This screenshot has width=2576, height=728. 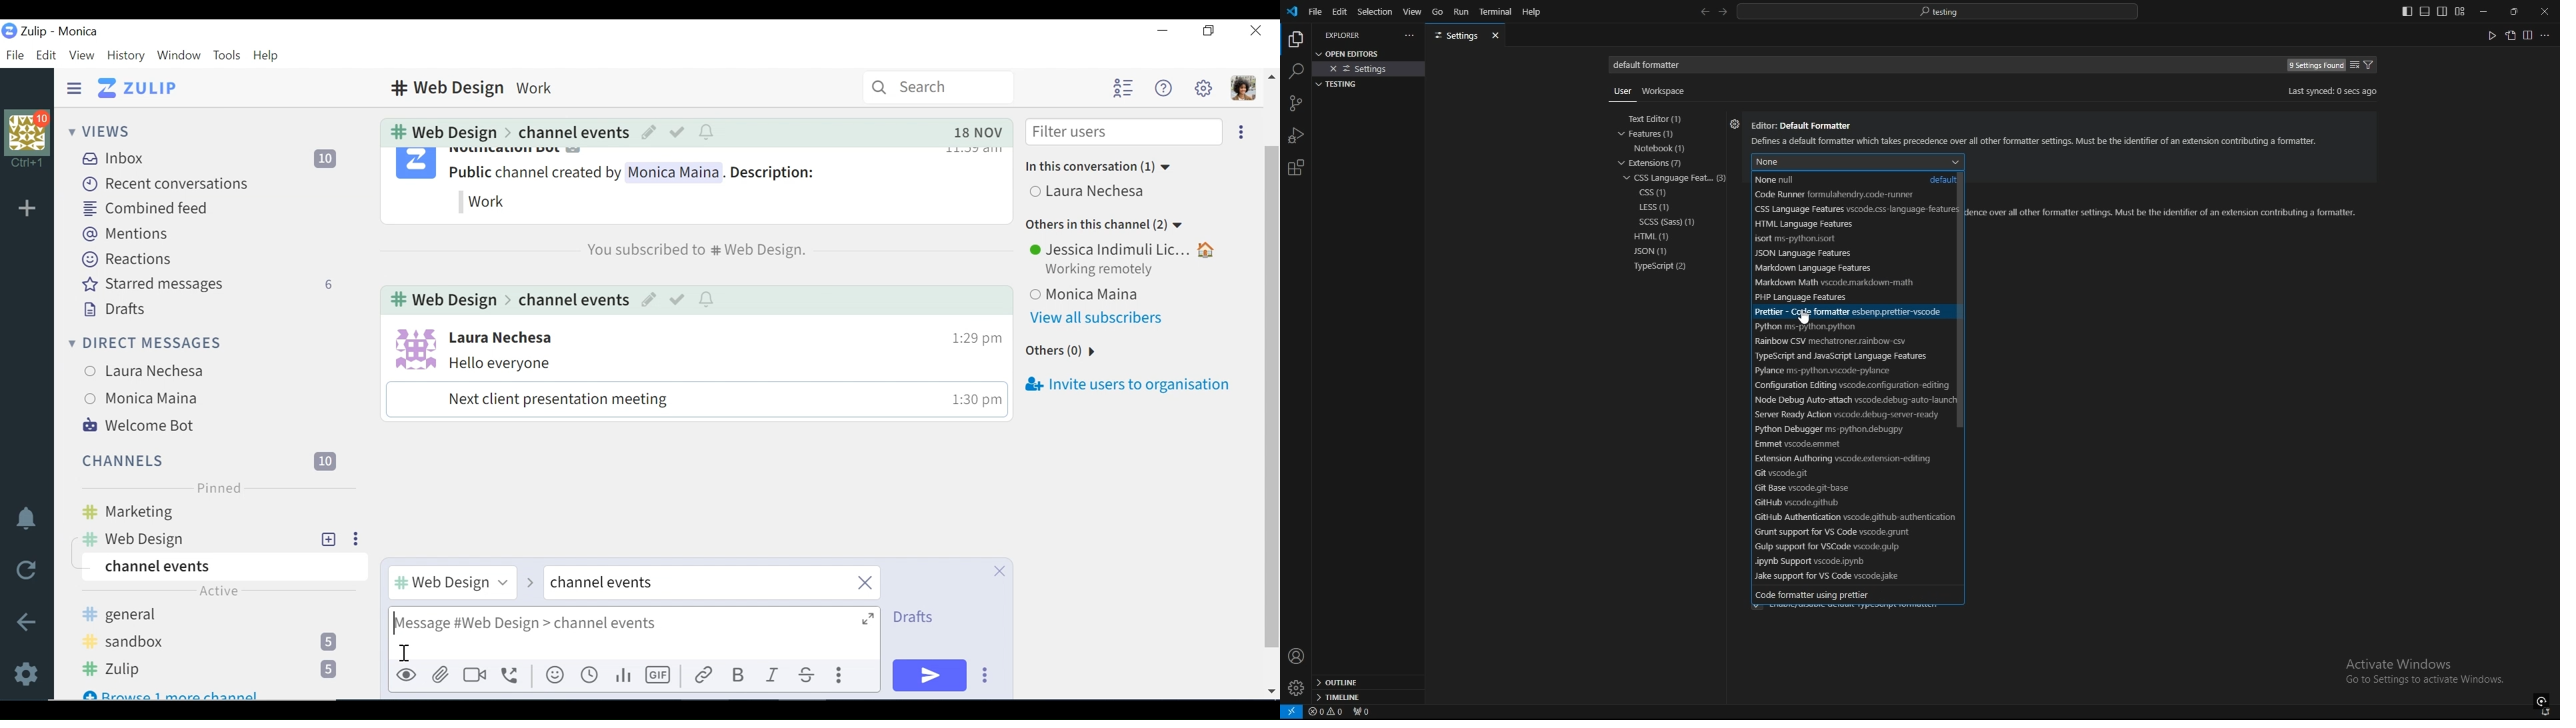 I want to click on Settings, so click(x=29, y=672).